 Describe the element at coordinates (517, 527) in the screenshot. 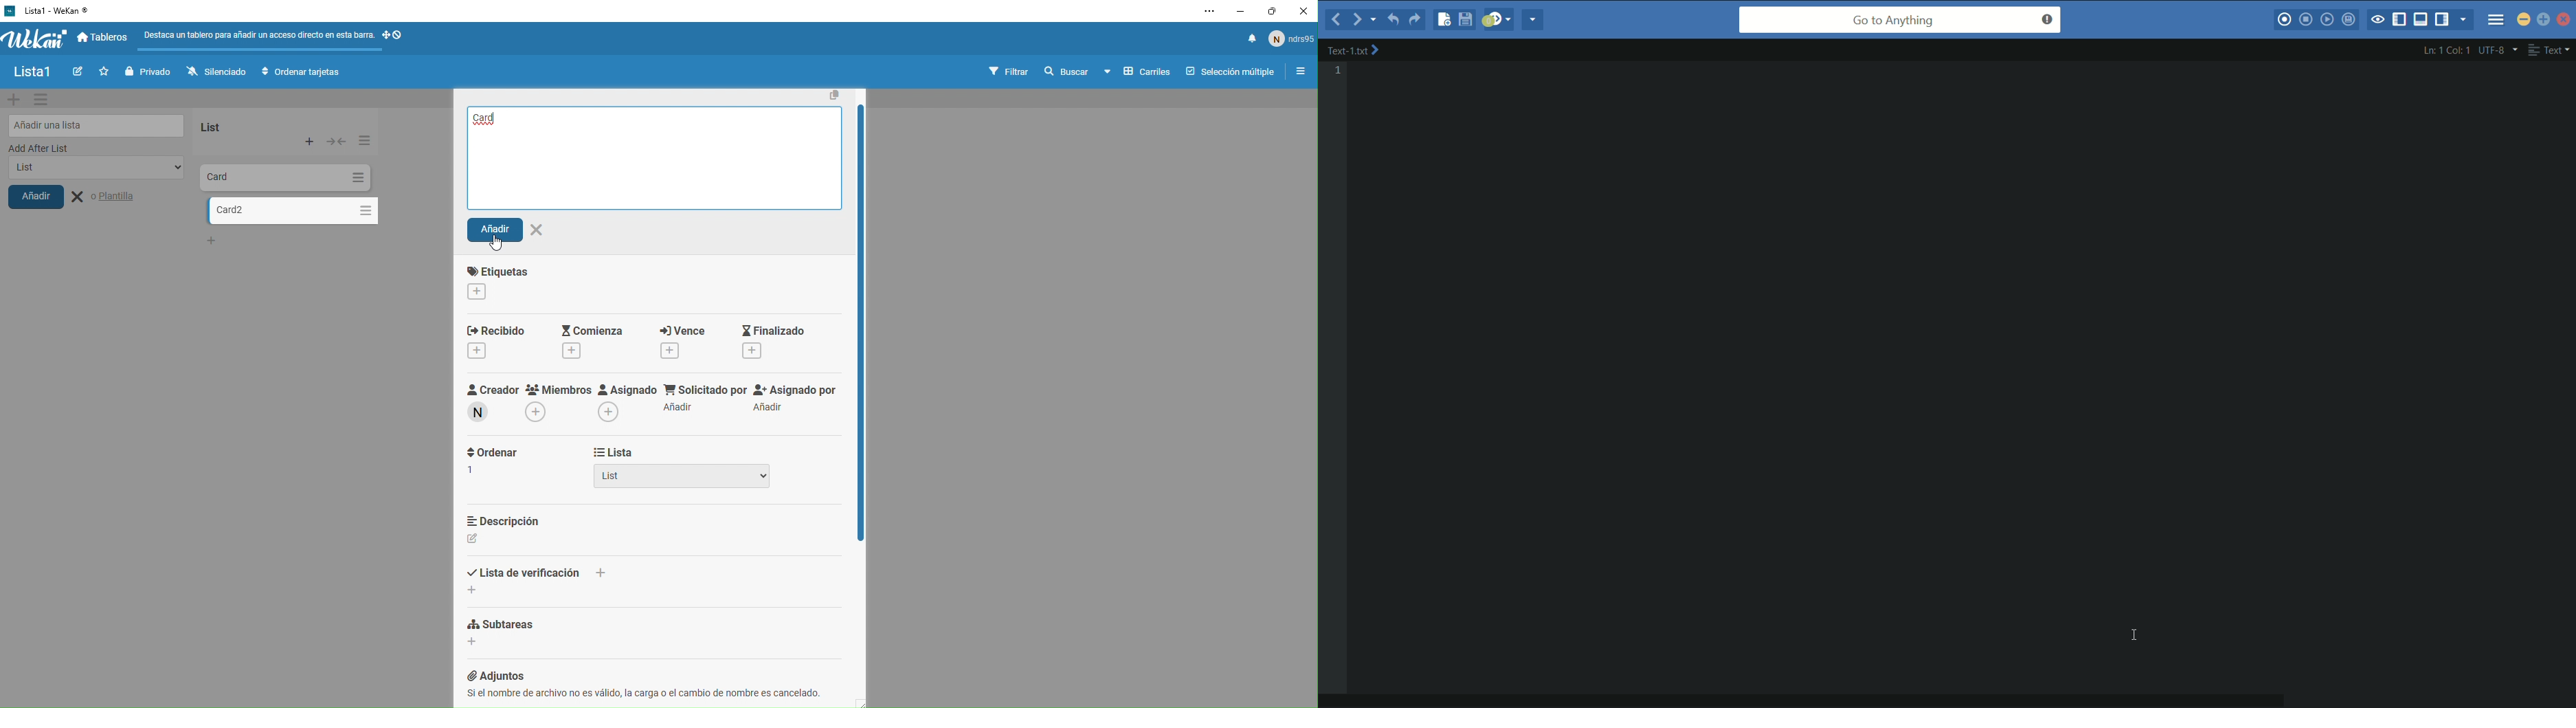

I see `descripcion` at that location.